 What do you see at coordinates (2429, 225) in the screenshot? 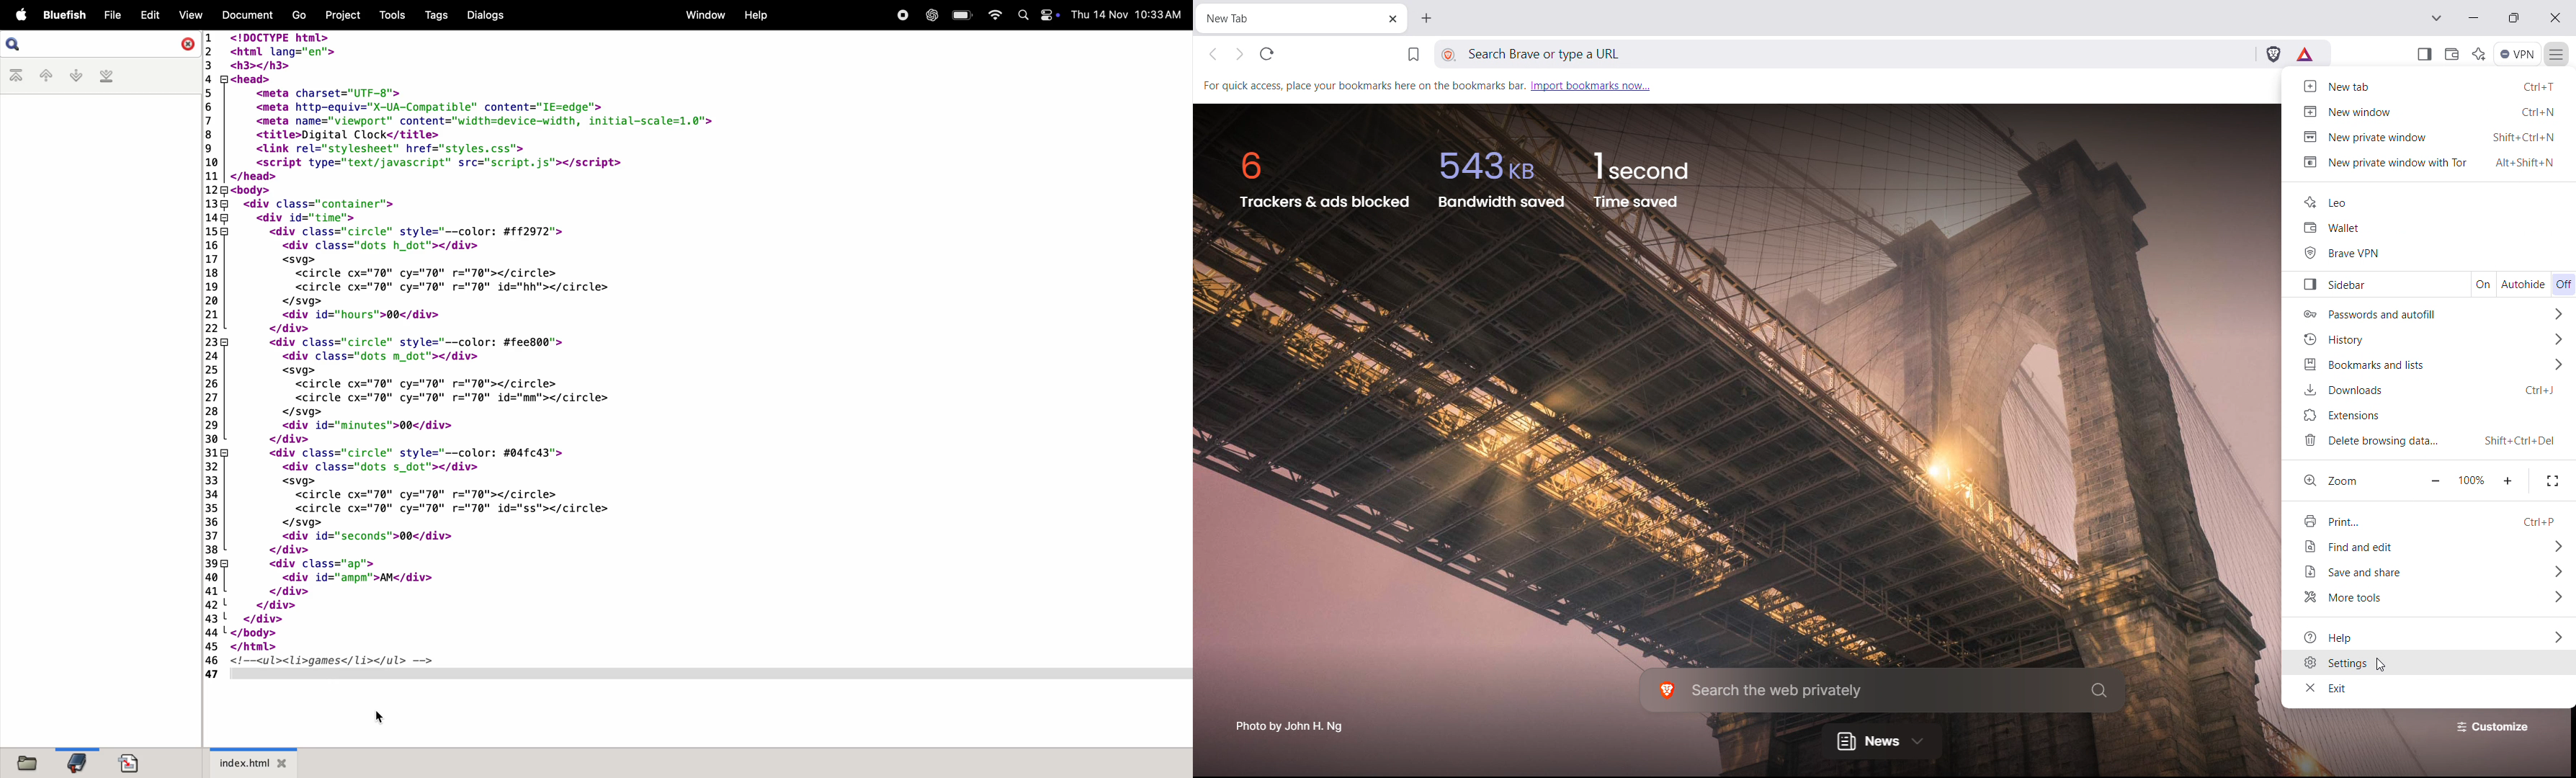
I see `wallet` at bounding box center [2429, 225].